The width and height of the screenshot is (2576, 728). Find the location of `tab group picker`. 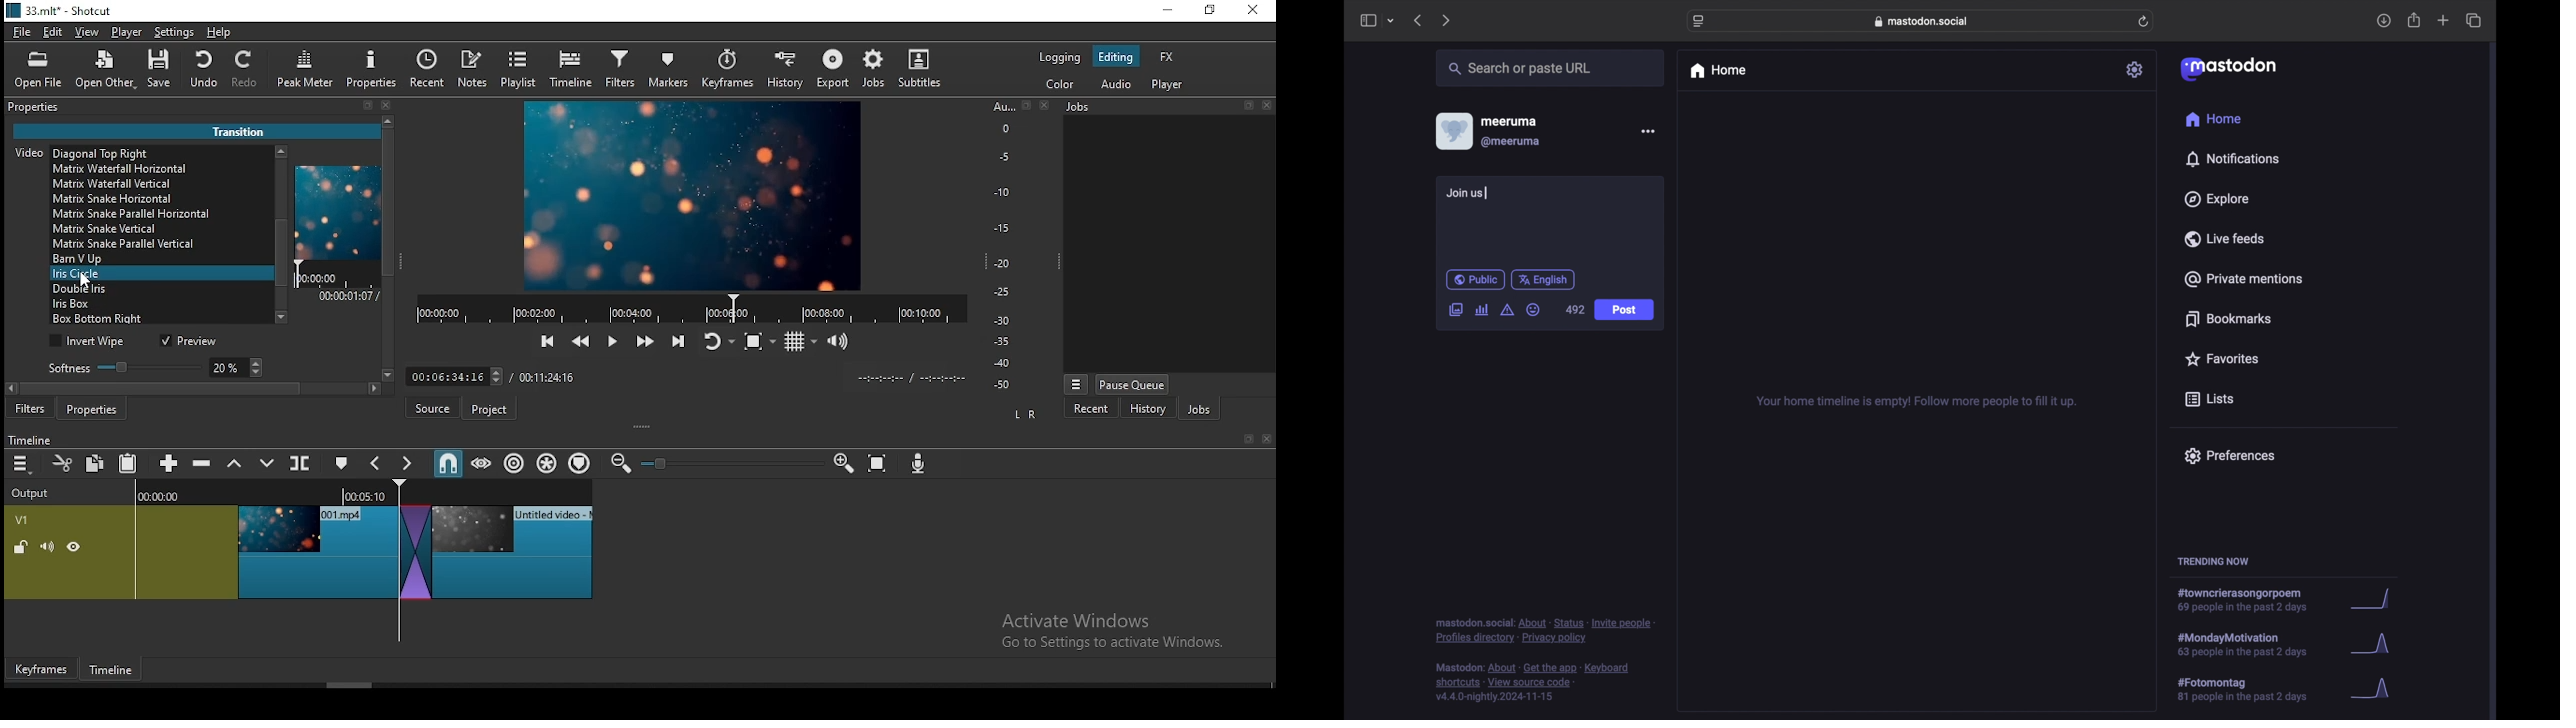

tab group picker is located at coordinates (1391, 21).